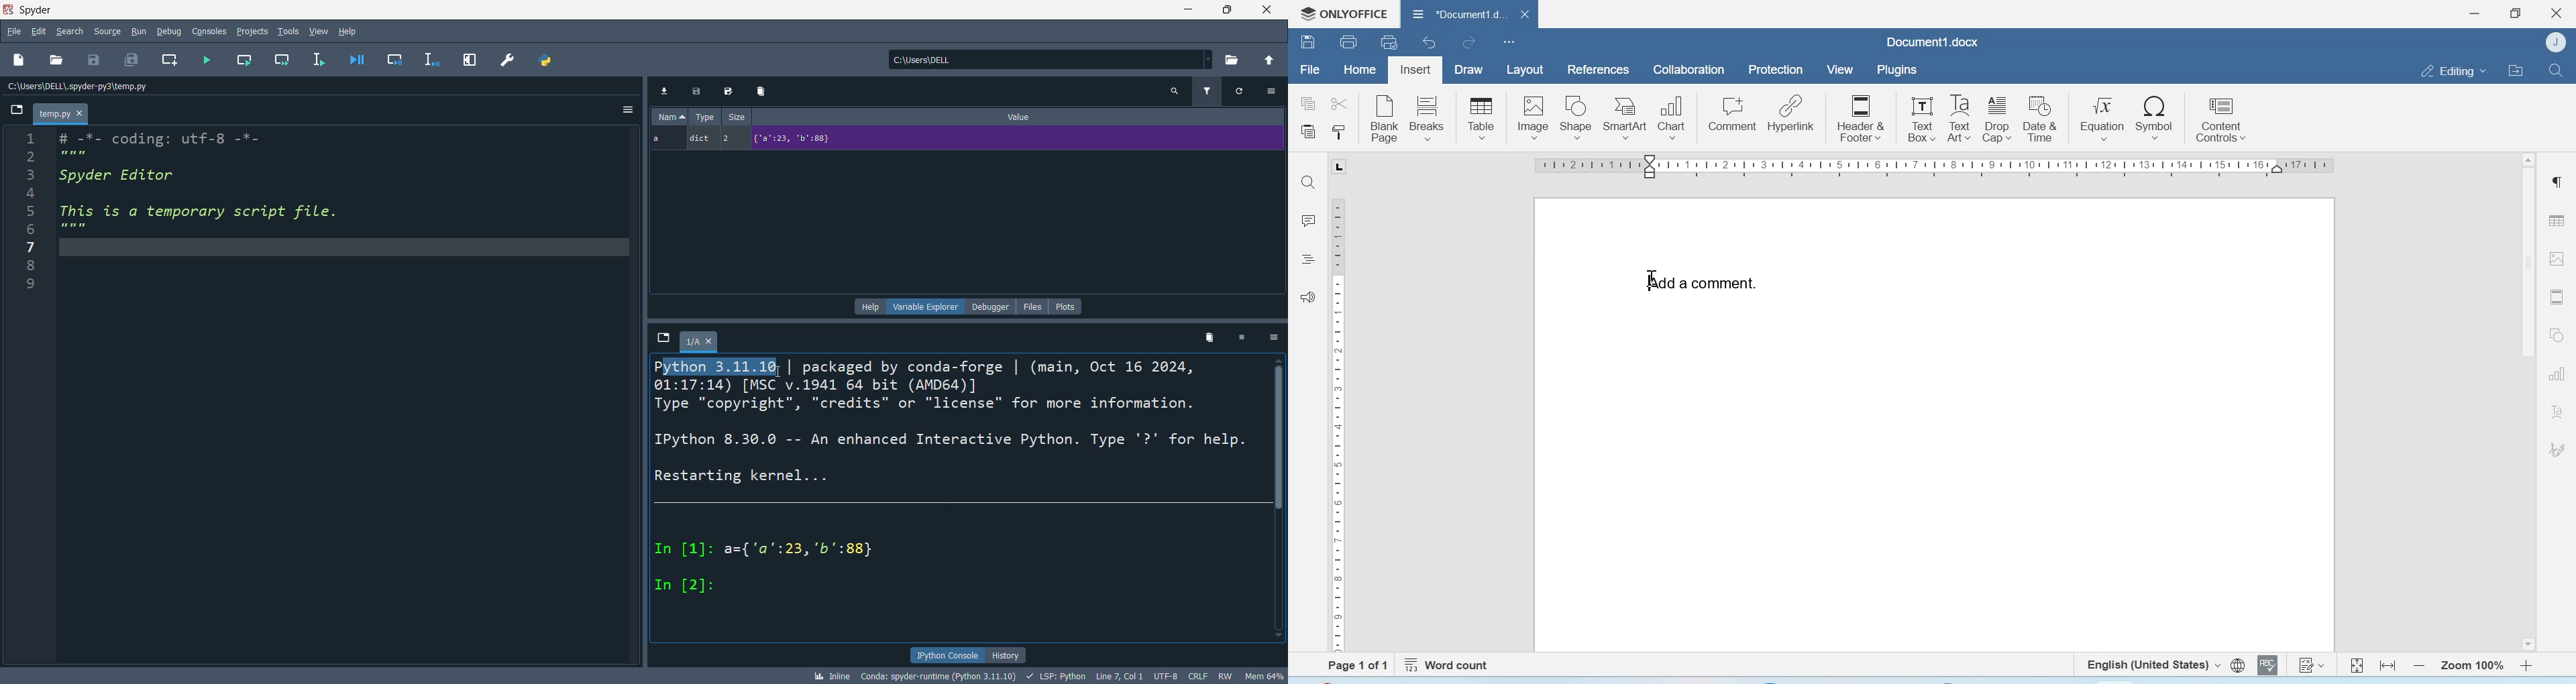 This screenshot has width=2576, height=700. I want to click on Layout, so click(1524, 70).